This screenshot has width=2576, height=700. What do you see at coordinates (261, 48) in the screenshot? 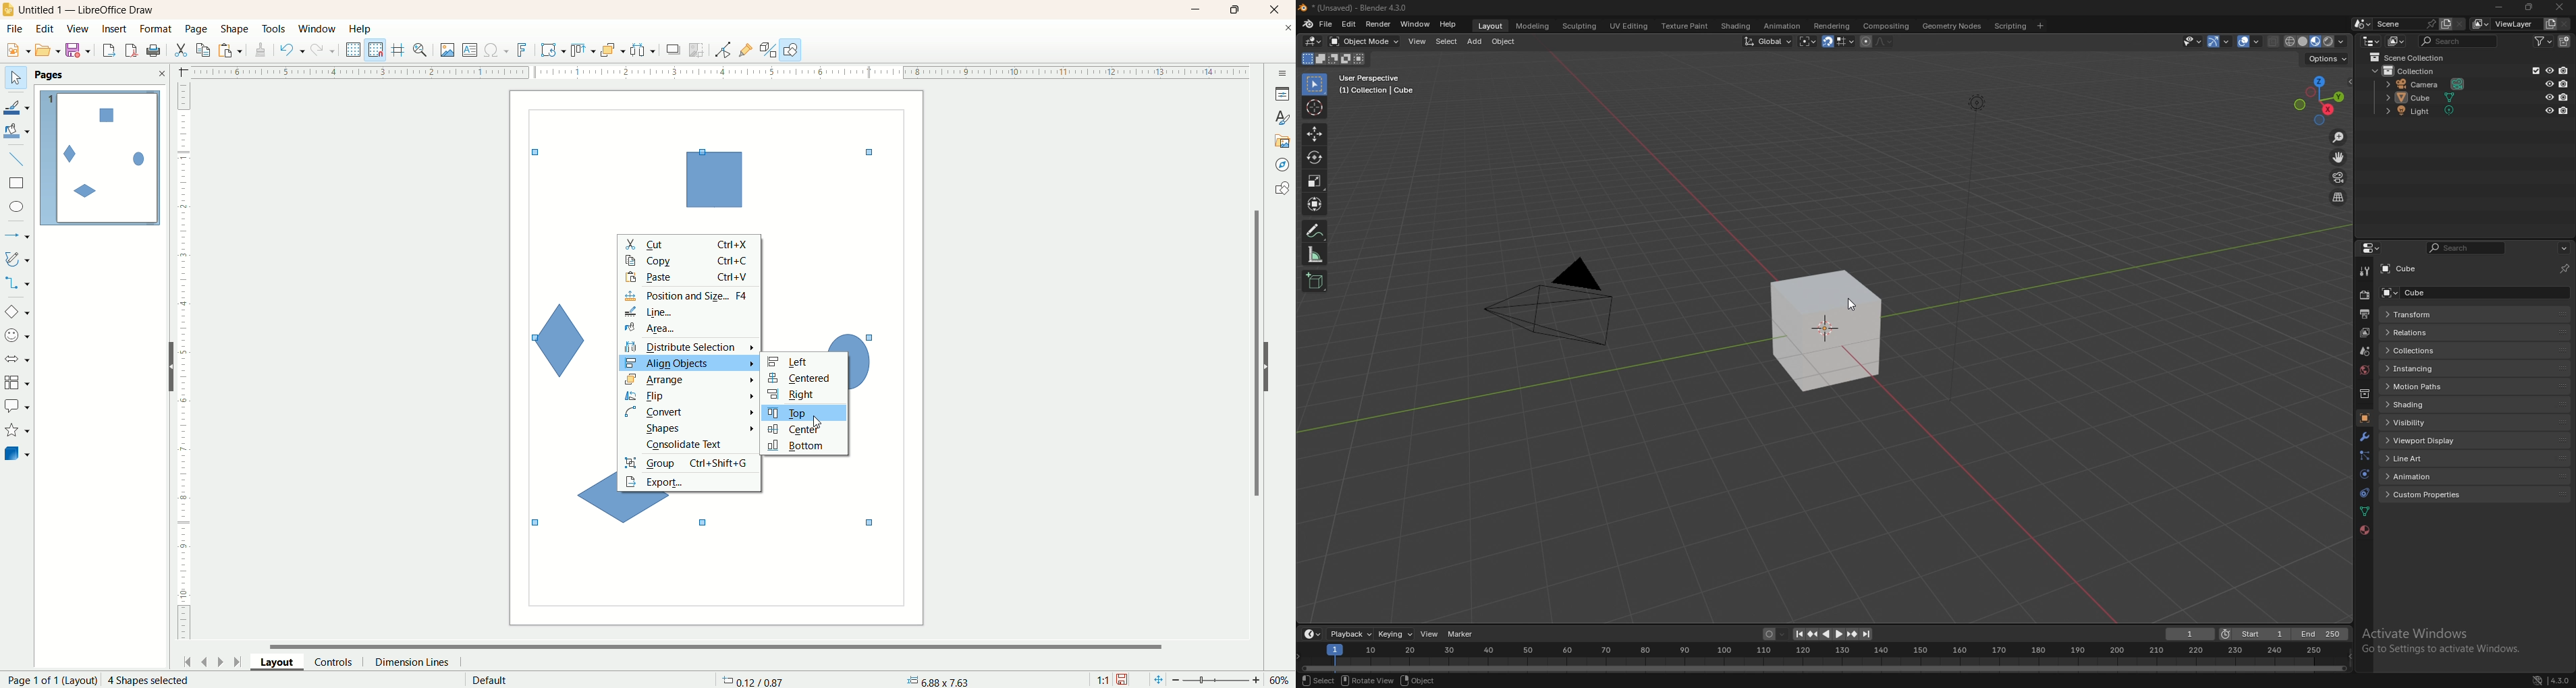
I see `clone formatting` at bounding box center [261, 48].